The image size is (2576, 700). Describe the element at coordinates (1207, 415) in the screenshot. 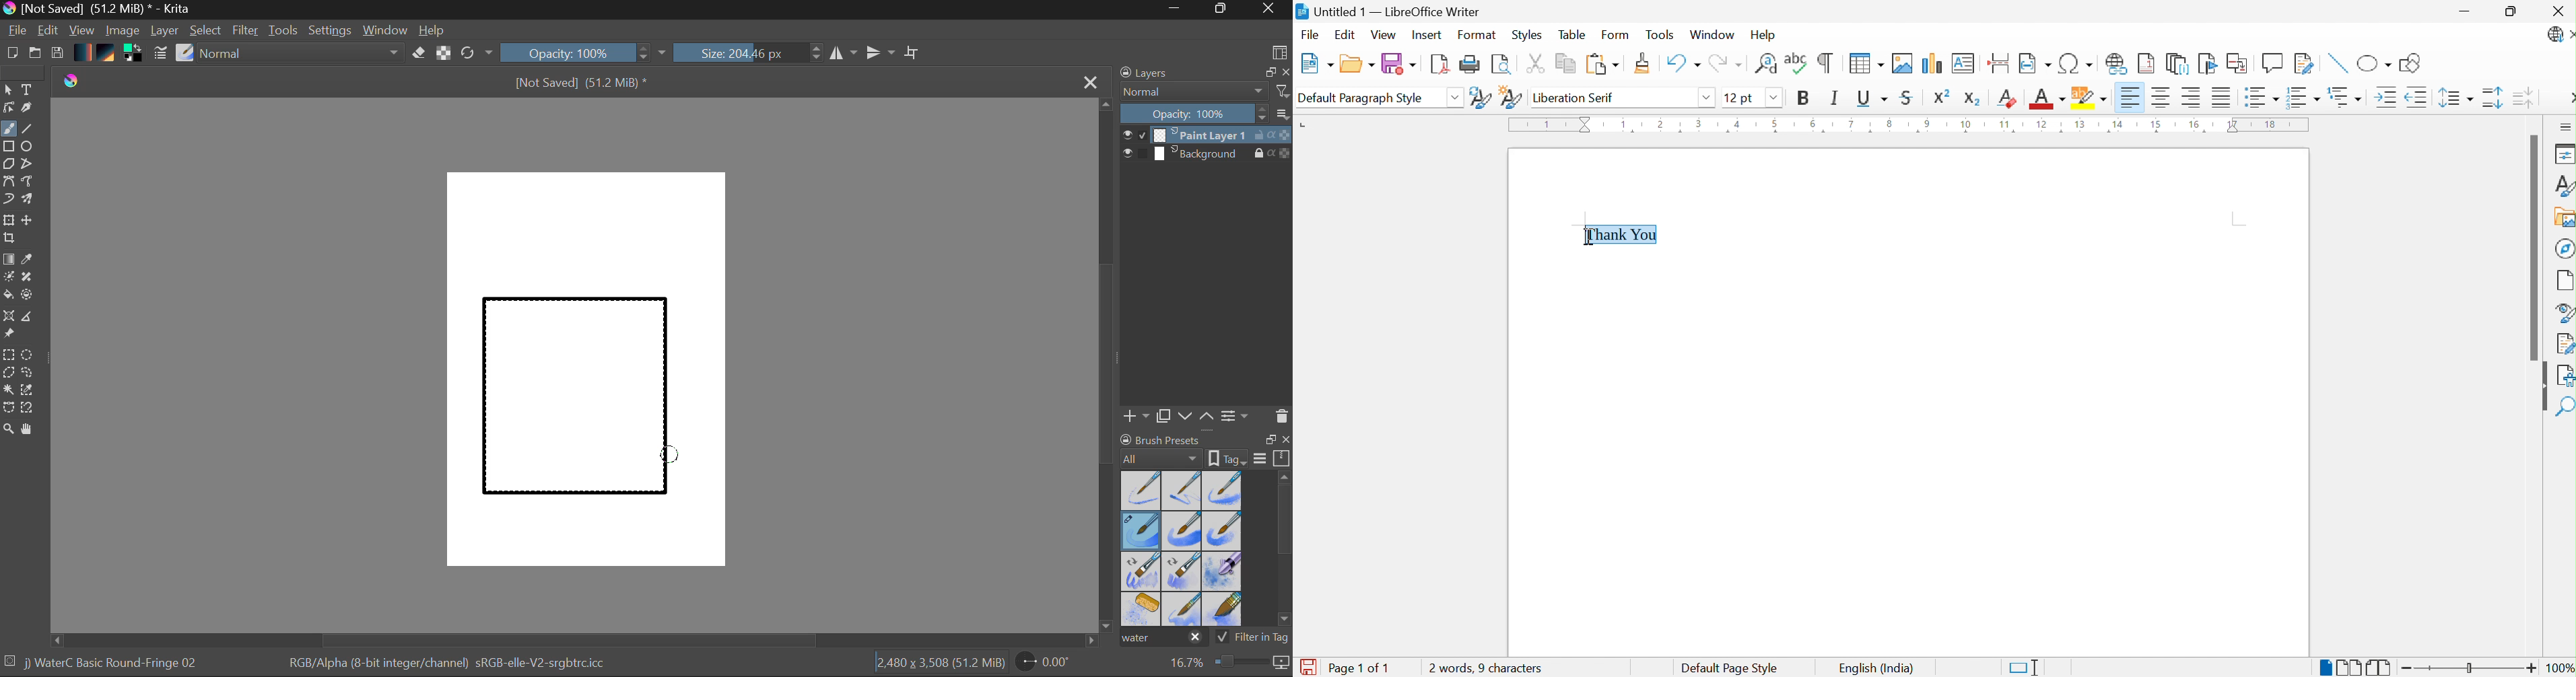

I see `Move Layer Up` at that location.